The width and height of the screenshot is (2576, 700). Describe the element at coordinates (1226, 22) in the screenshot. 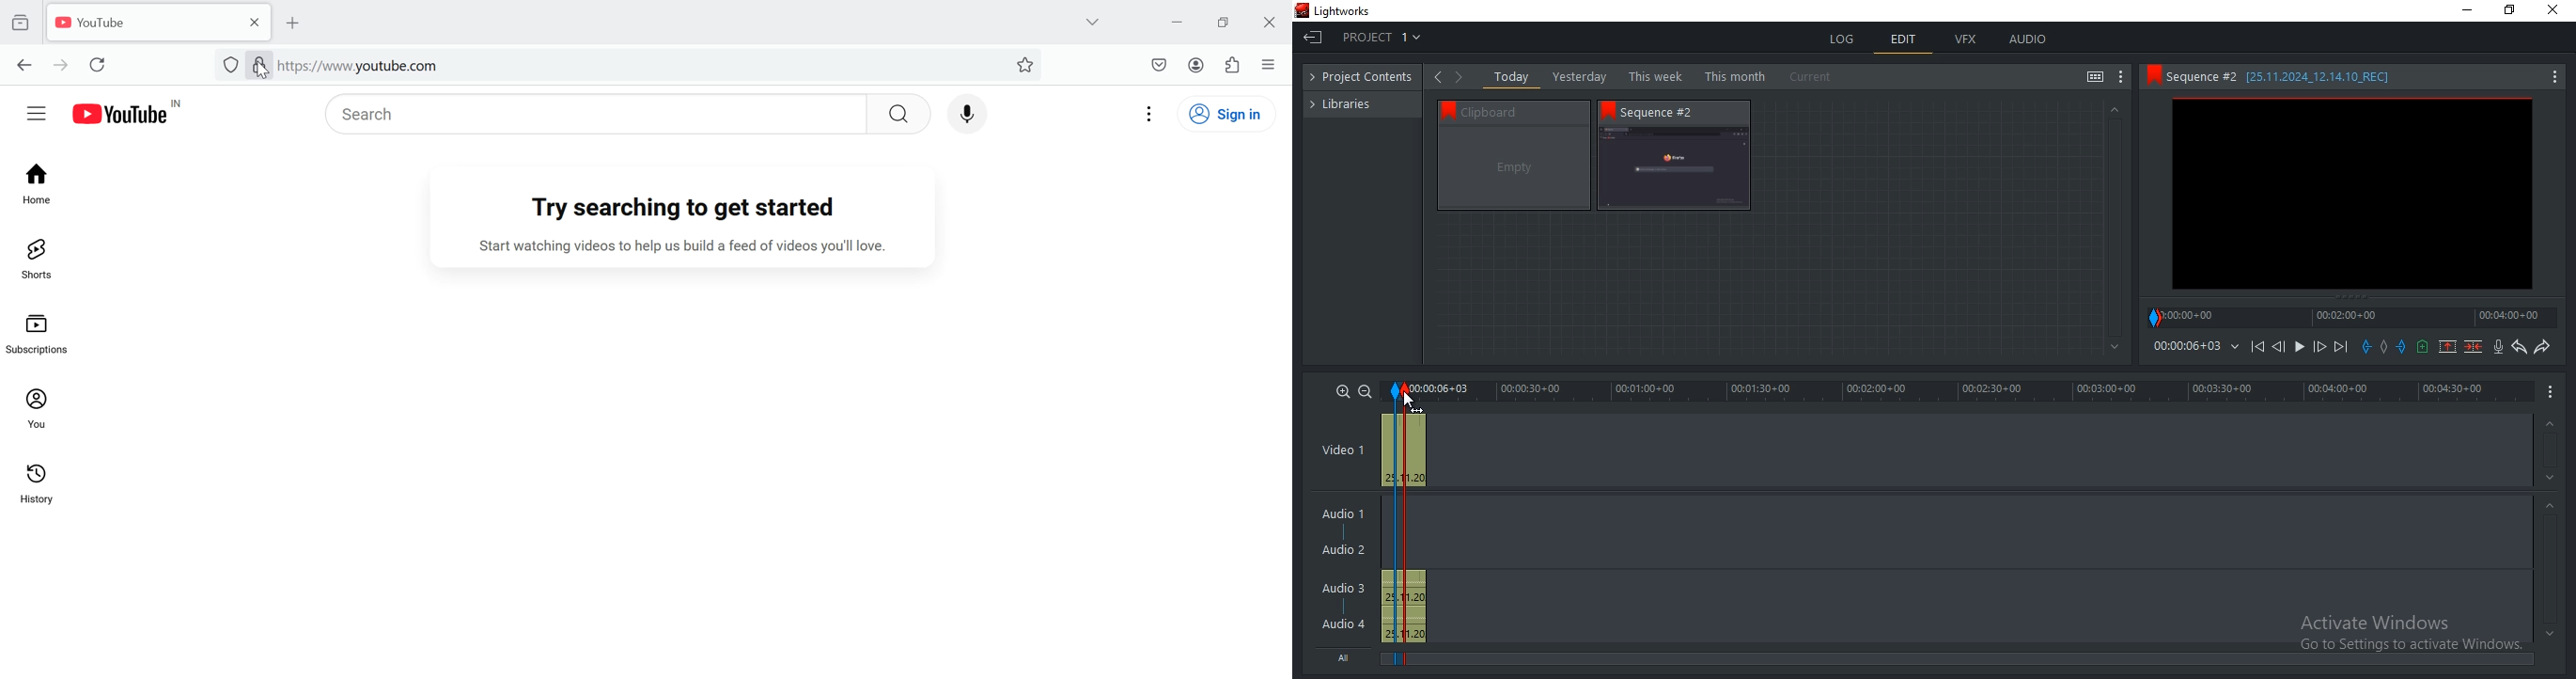

I see `Maximize` at that location.